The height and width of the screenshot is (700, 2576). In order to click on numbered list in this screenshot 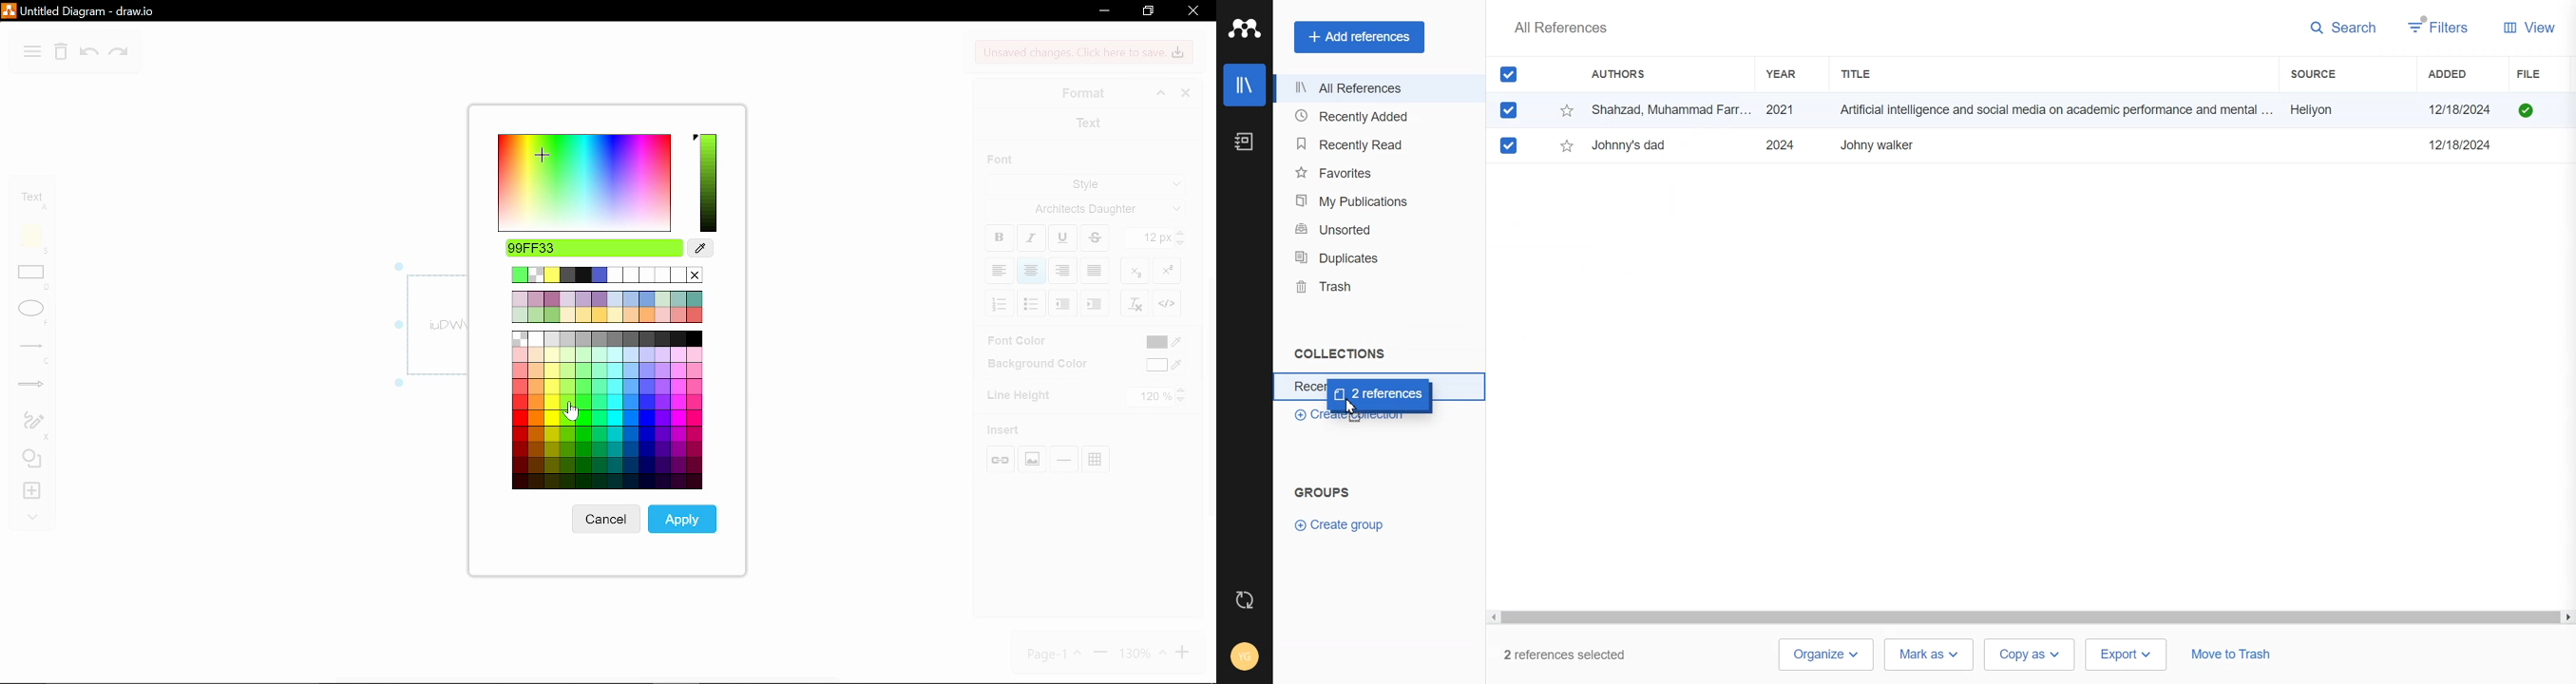, I will do `click(1000, 303)`.